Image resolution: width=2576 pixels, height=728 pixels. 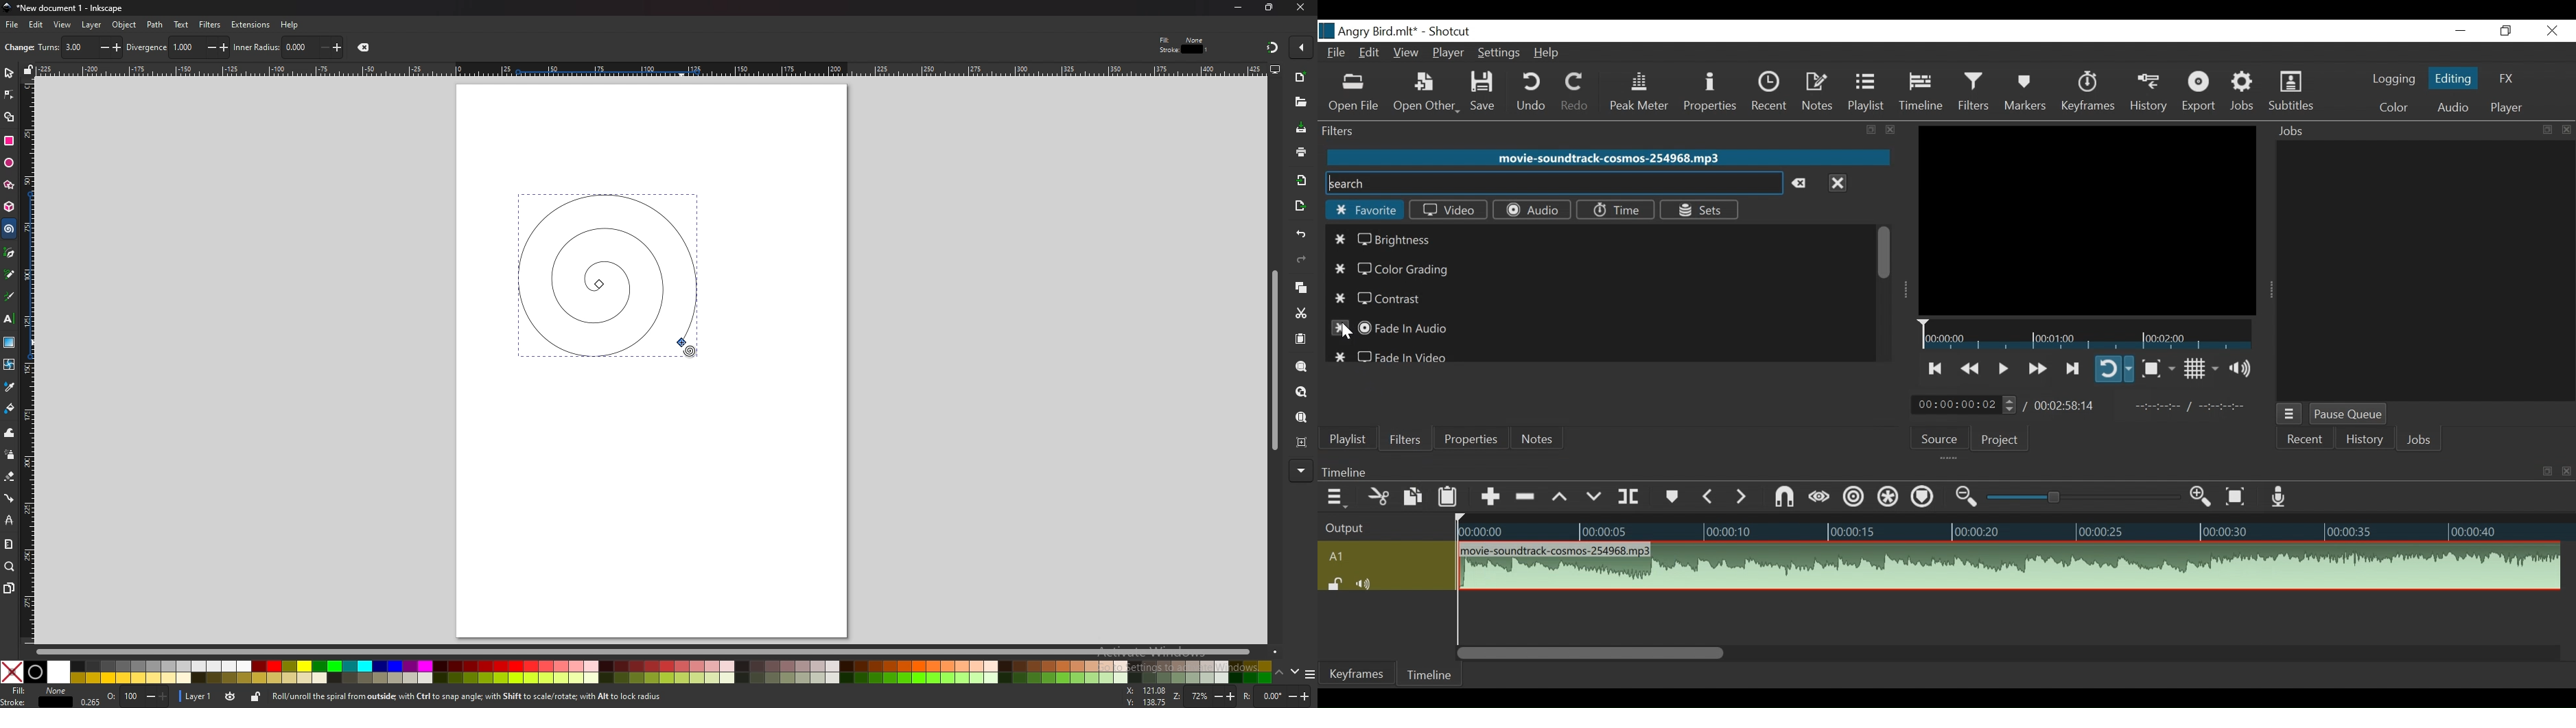 I want to click on Cursor, so click(x=1347, y=334).